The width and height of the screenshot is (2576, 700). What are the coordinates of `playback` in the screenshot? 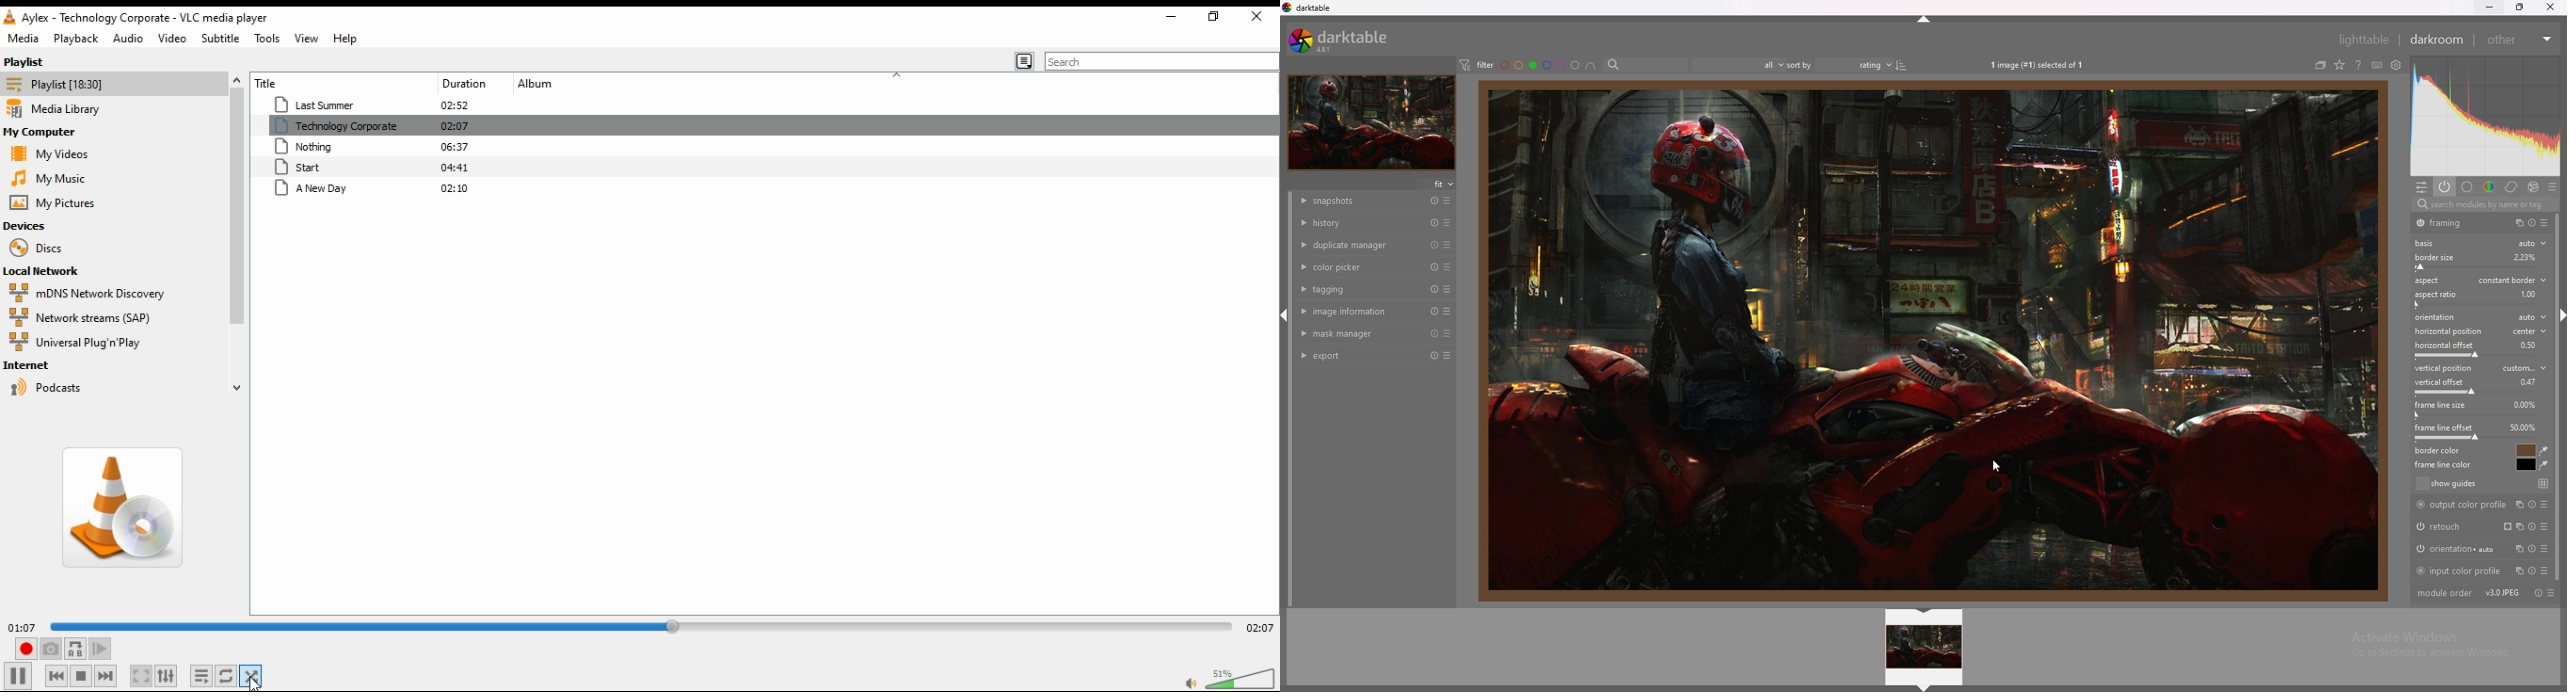 It's located at (77, 38).